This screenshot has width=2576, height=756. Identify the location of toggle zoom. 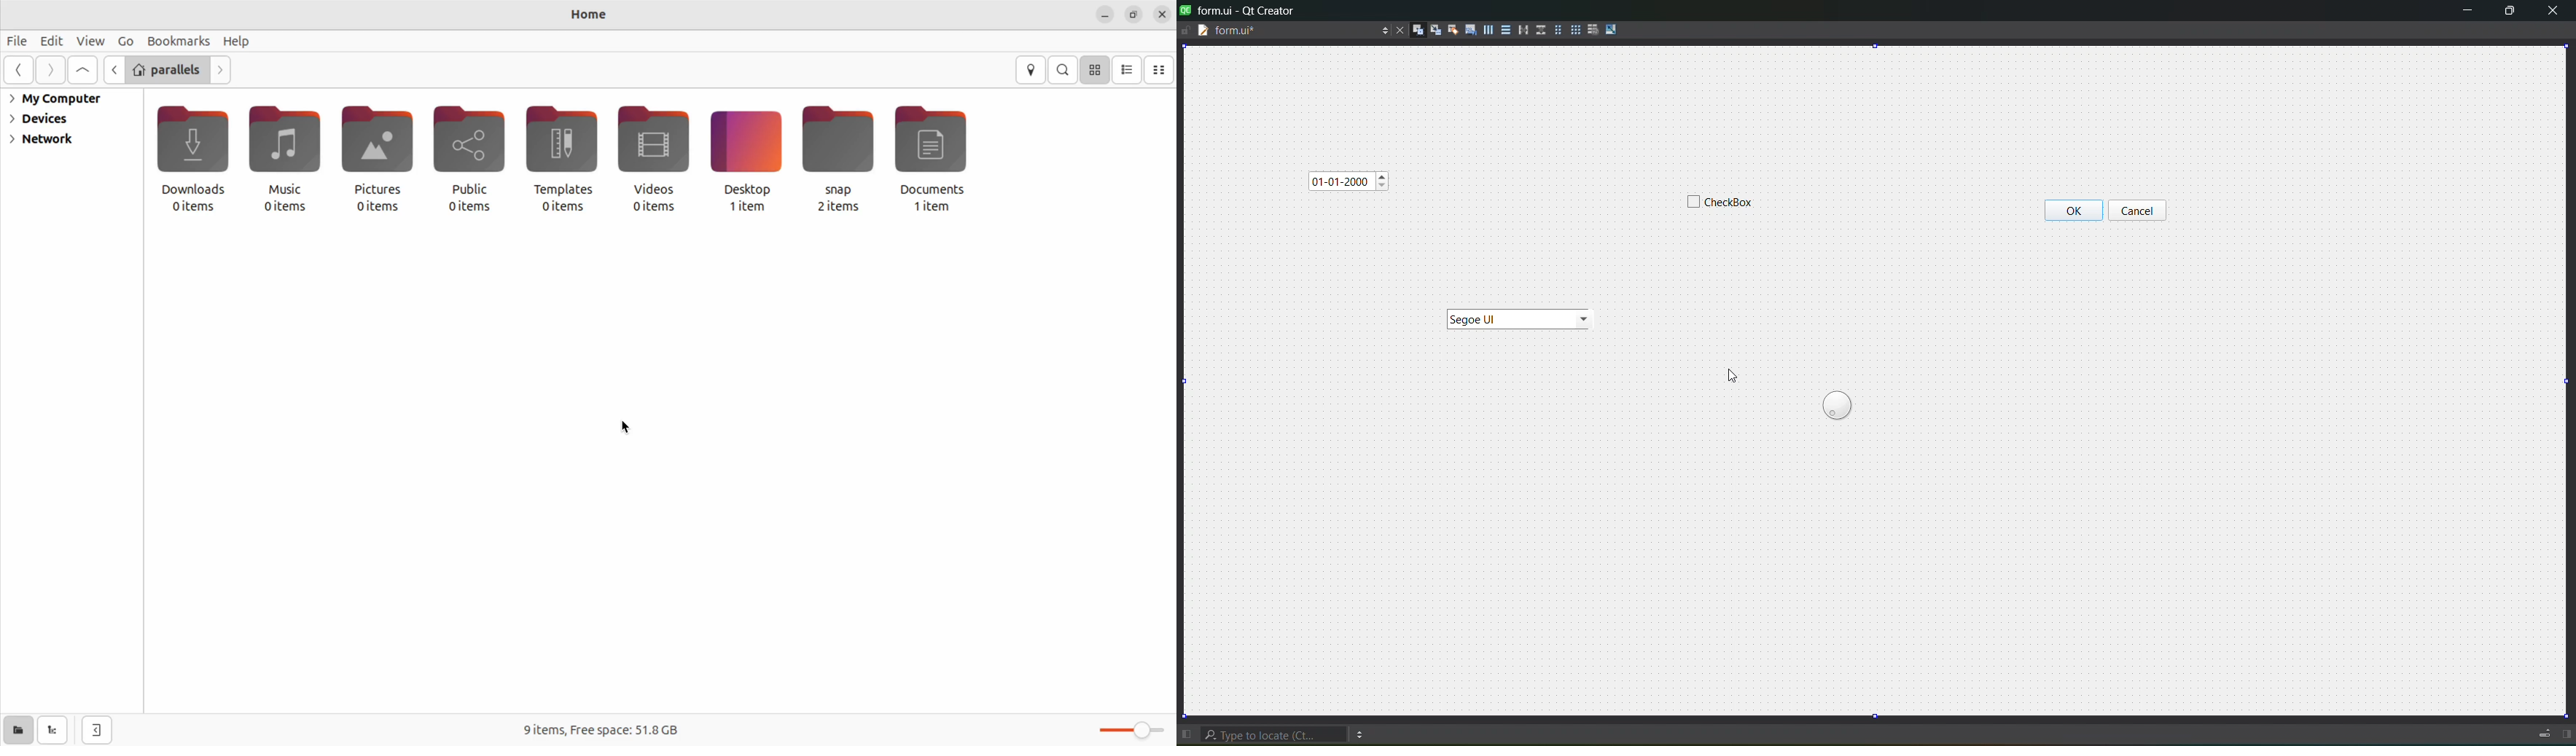
(1130, 728).